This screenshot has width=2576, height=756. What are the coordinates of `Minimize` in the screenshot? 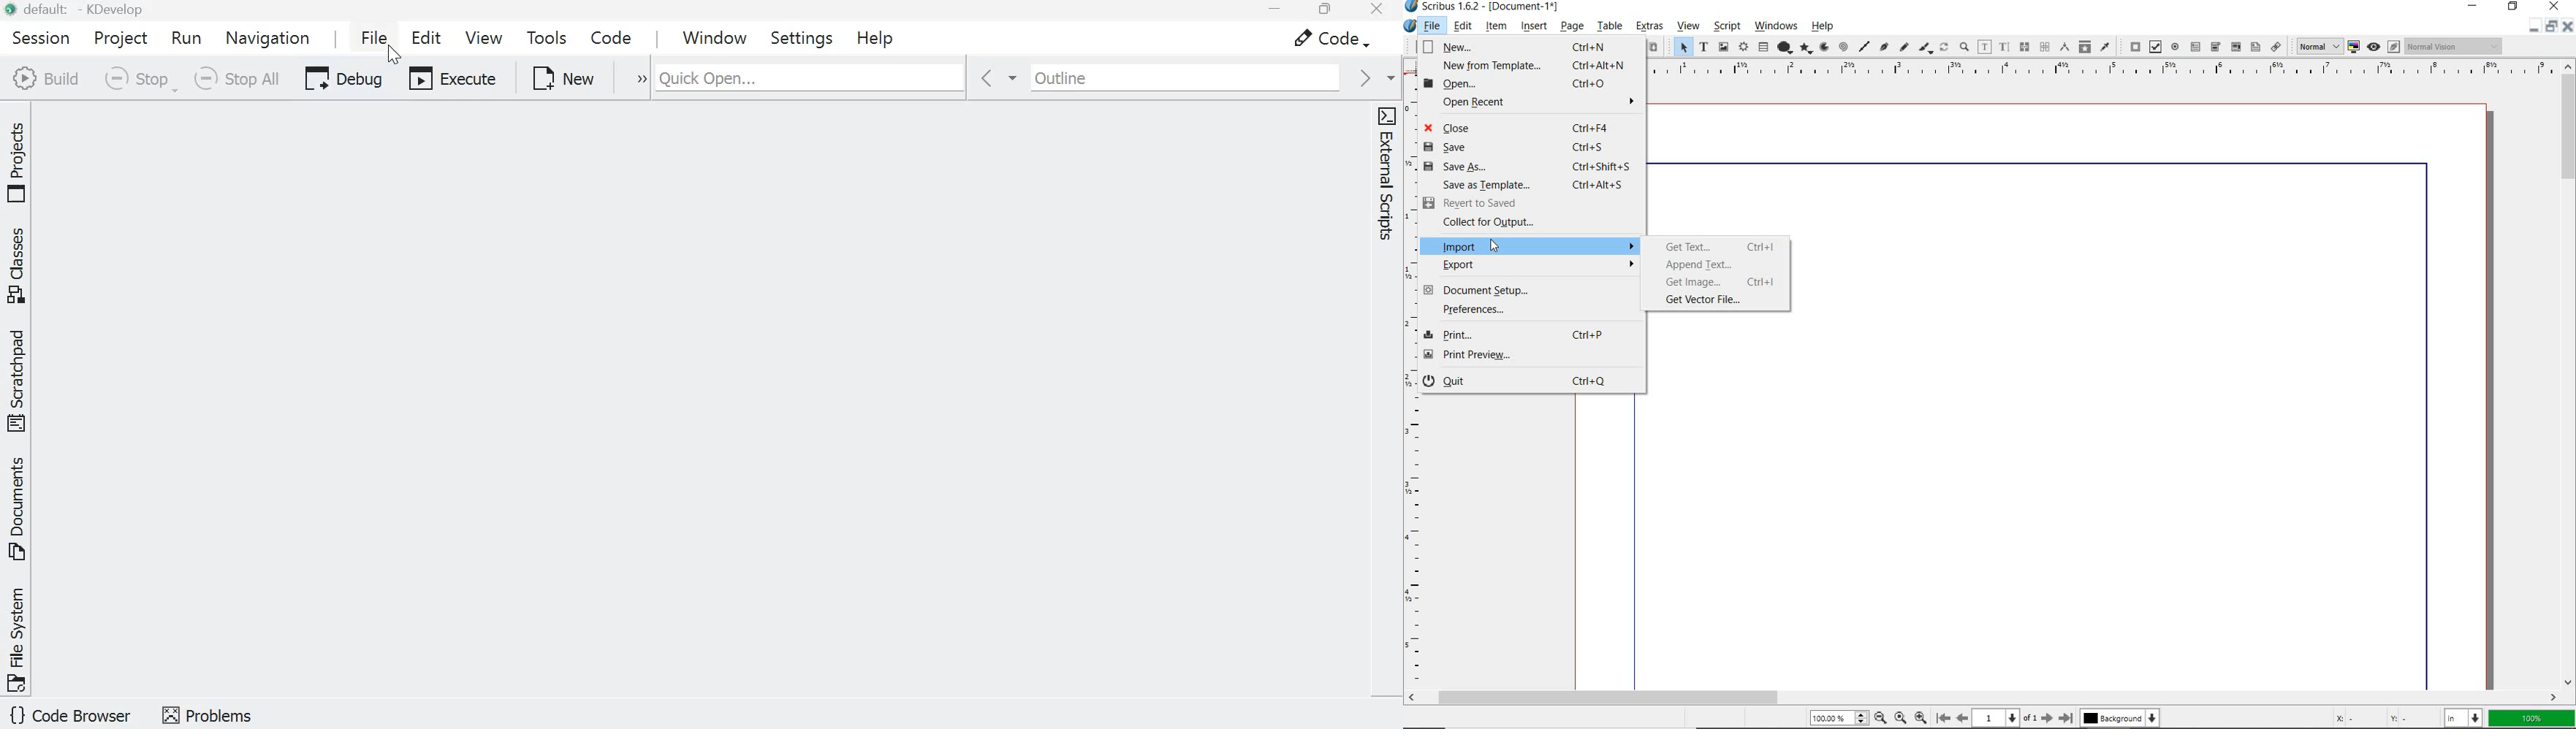 It's located at (2552, 26).